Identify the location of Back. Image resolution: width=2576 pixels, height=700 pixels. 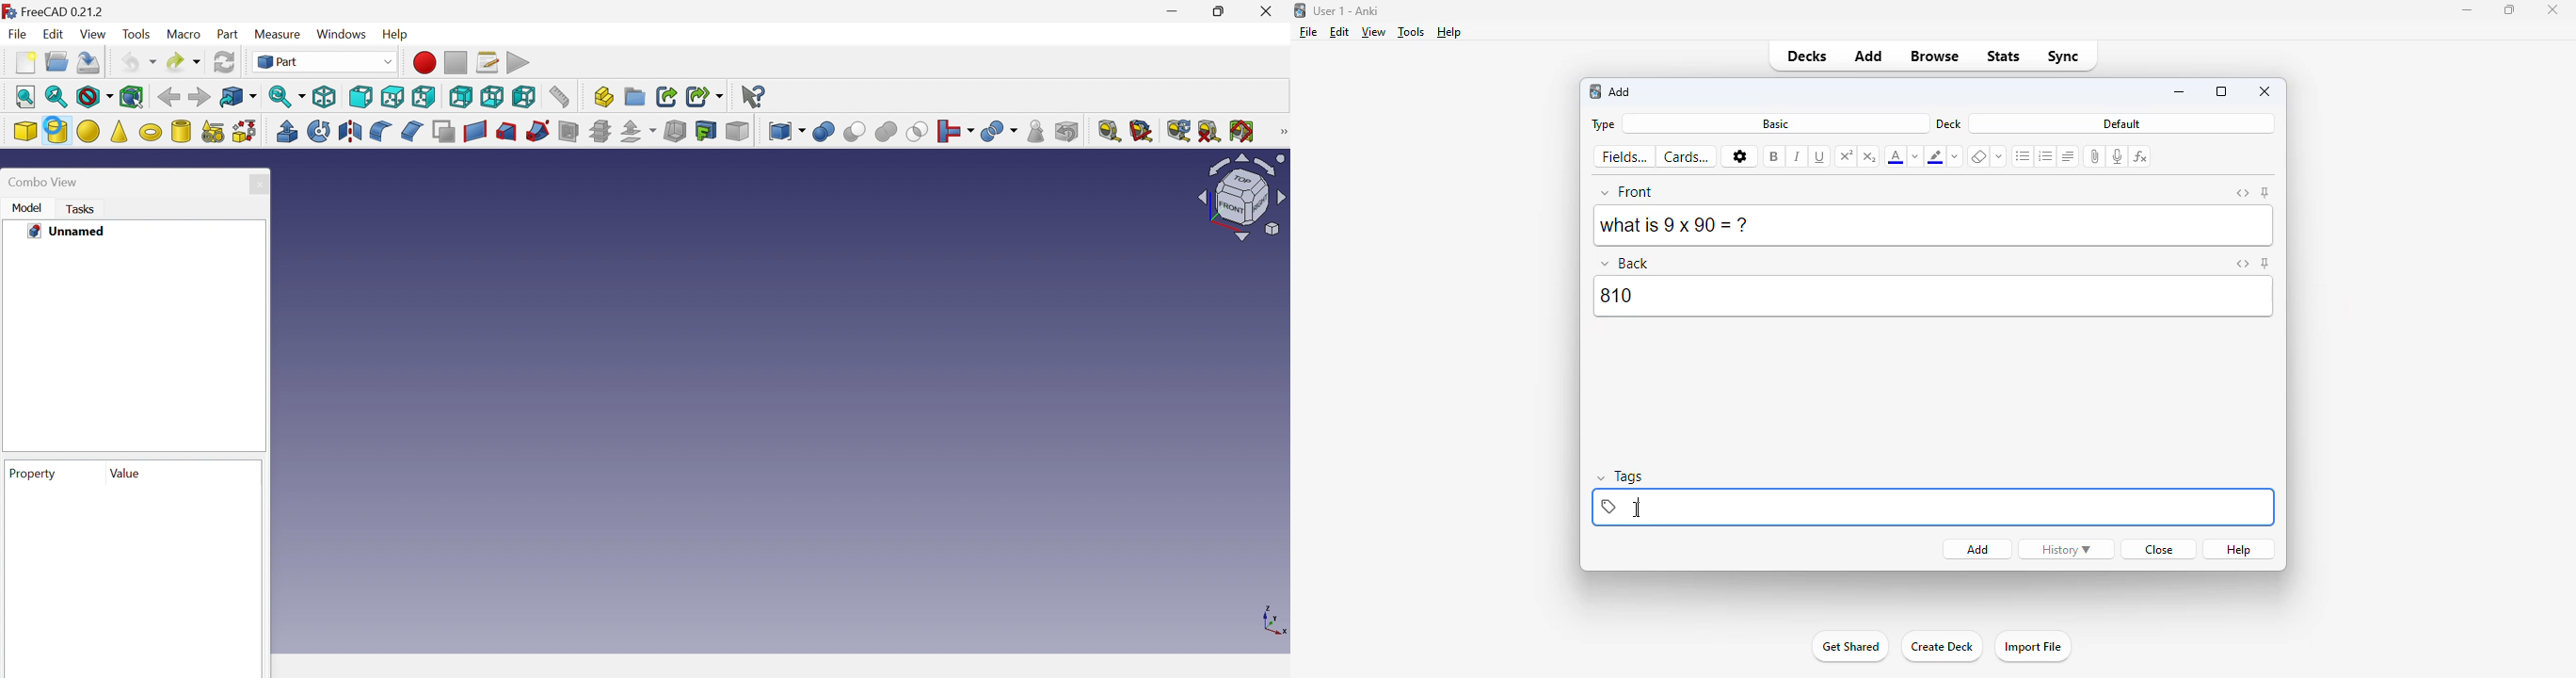
(169, 100).